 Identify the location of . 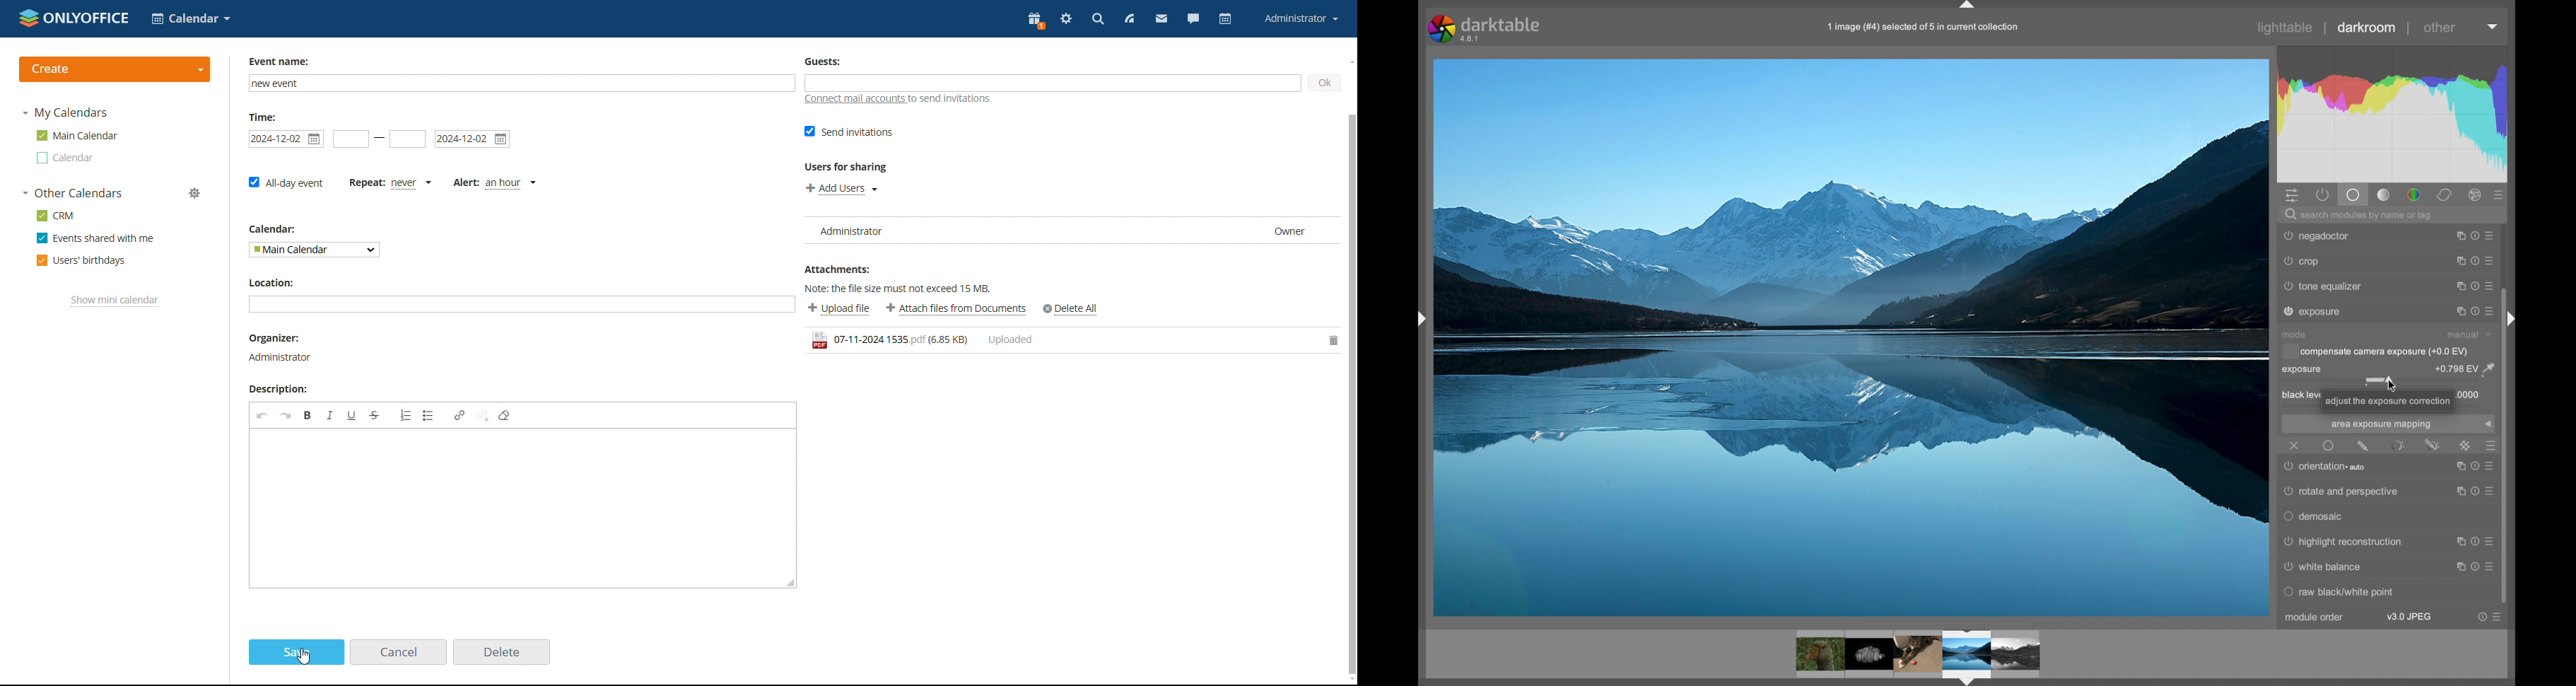
(1347, 679).